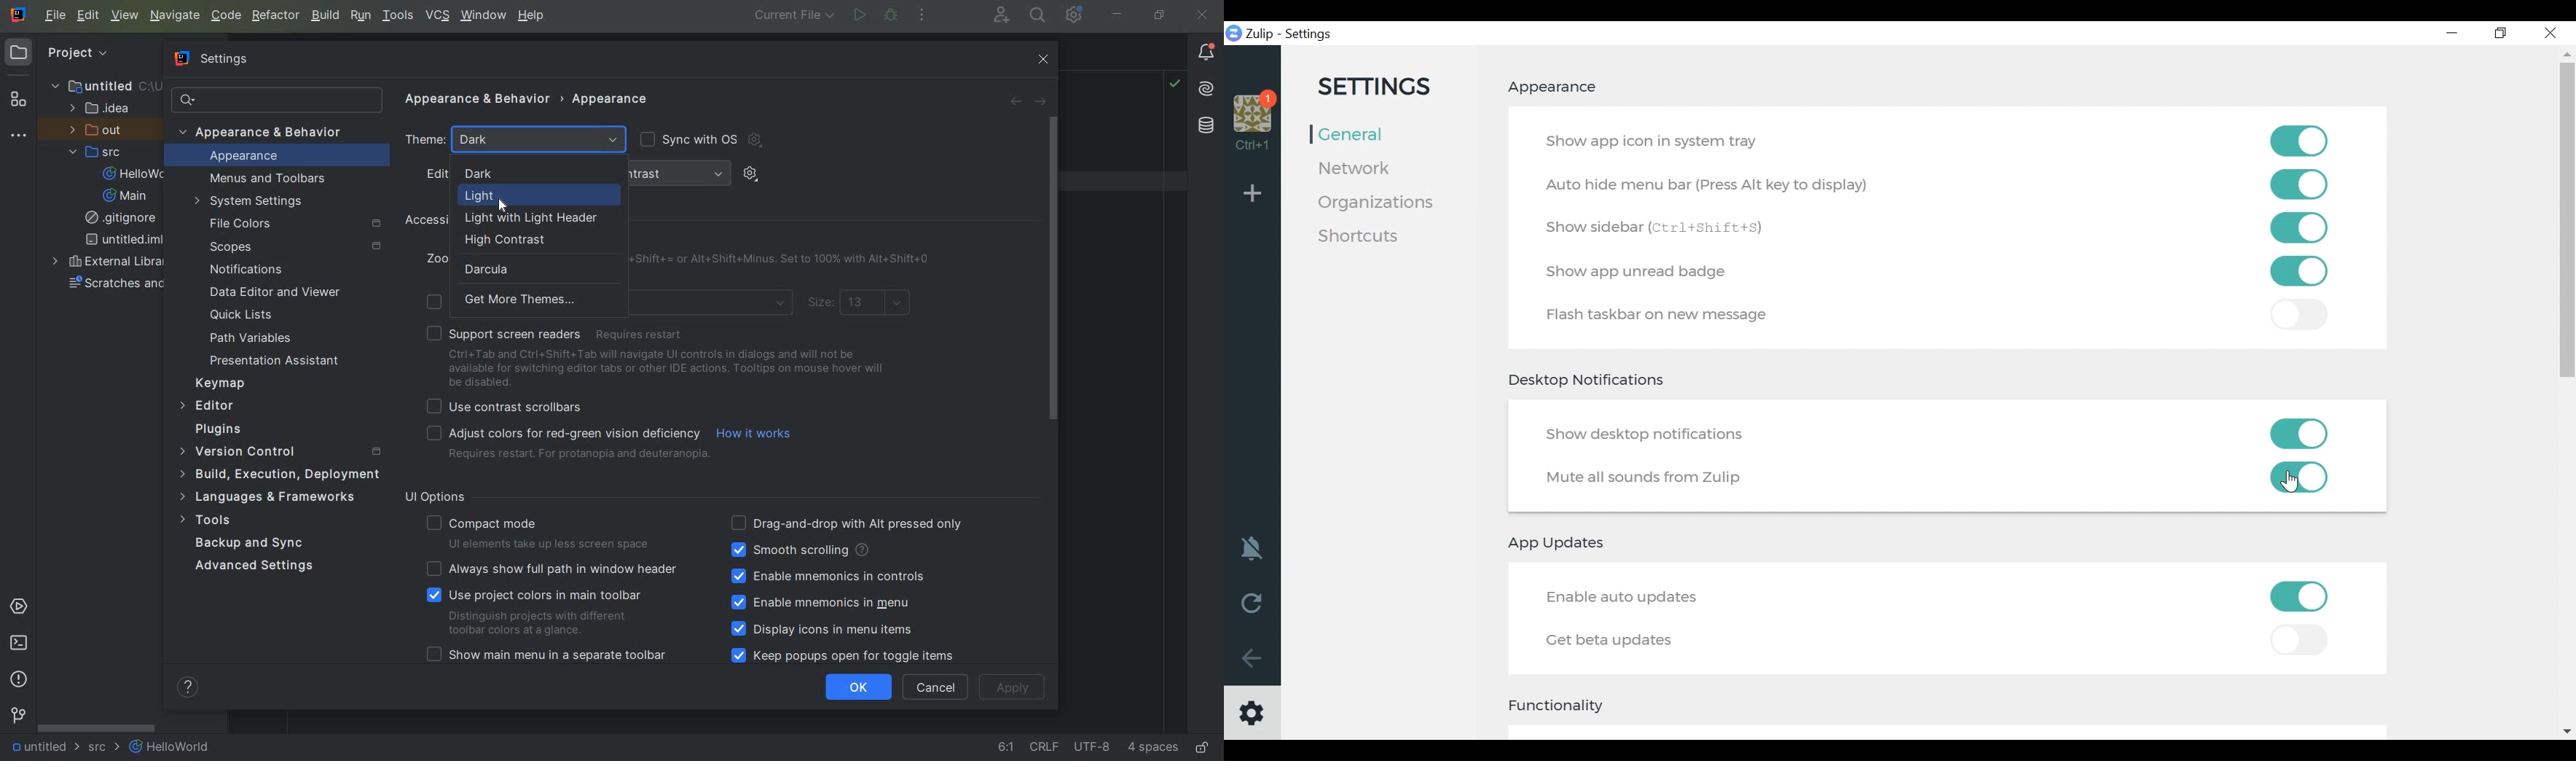  Describe the element at coordinates (699, 141) in the screenshot. I see `Sync with OS` at that location.